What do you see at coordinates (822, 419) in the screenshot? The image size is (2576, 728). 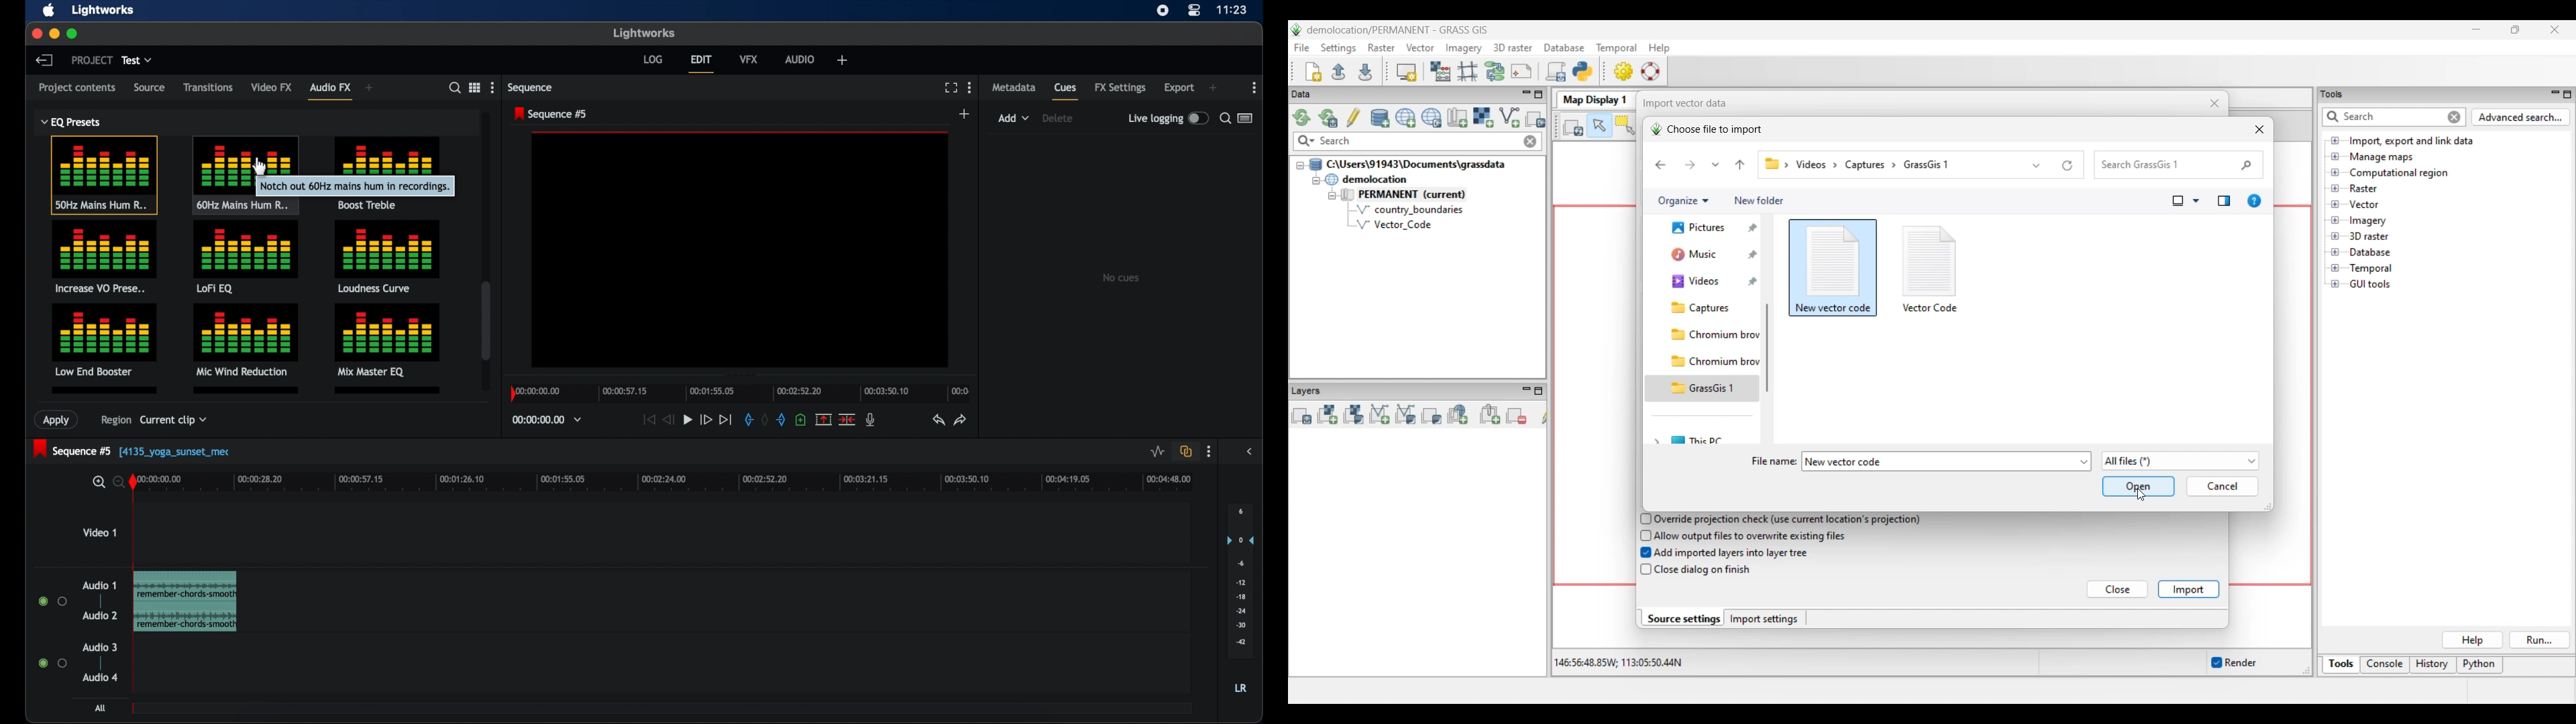 I see `remove marked section` at bounding box center [822, 419].